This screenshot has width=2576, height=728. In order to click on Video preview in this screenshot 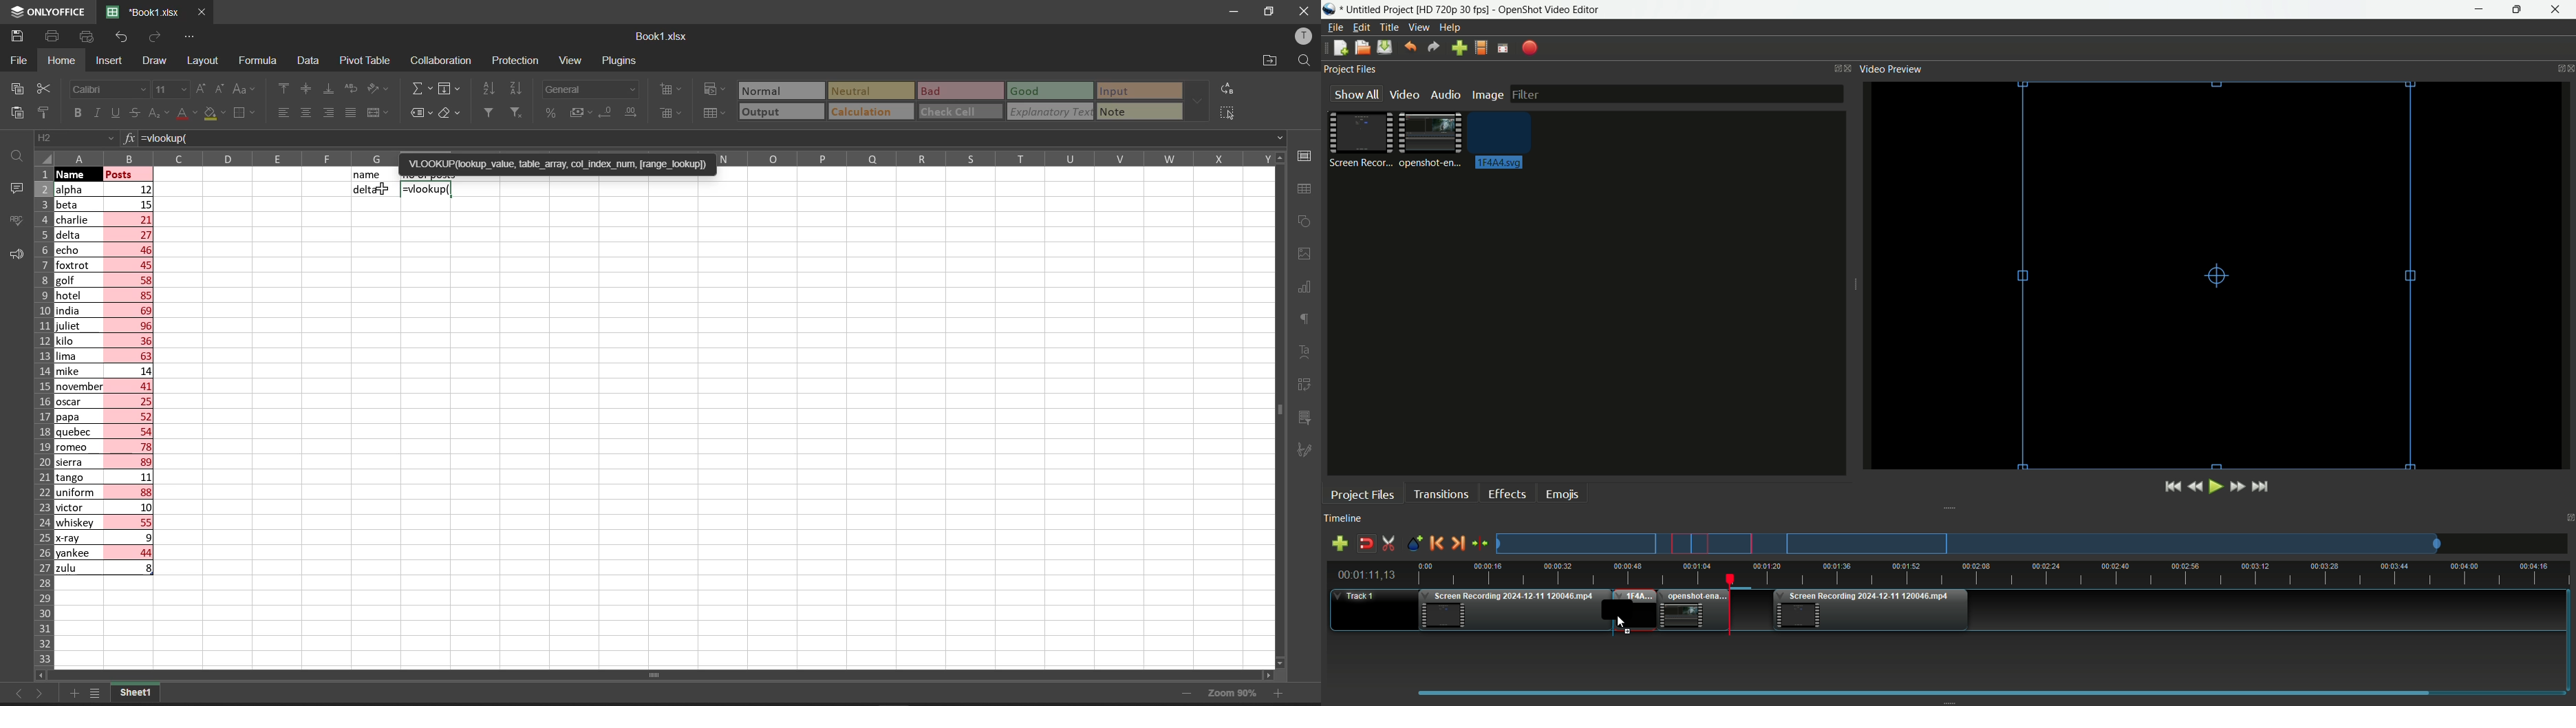, I will do `click(1890, 68)`.